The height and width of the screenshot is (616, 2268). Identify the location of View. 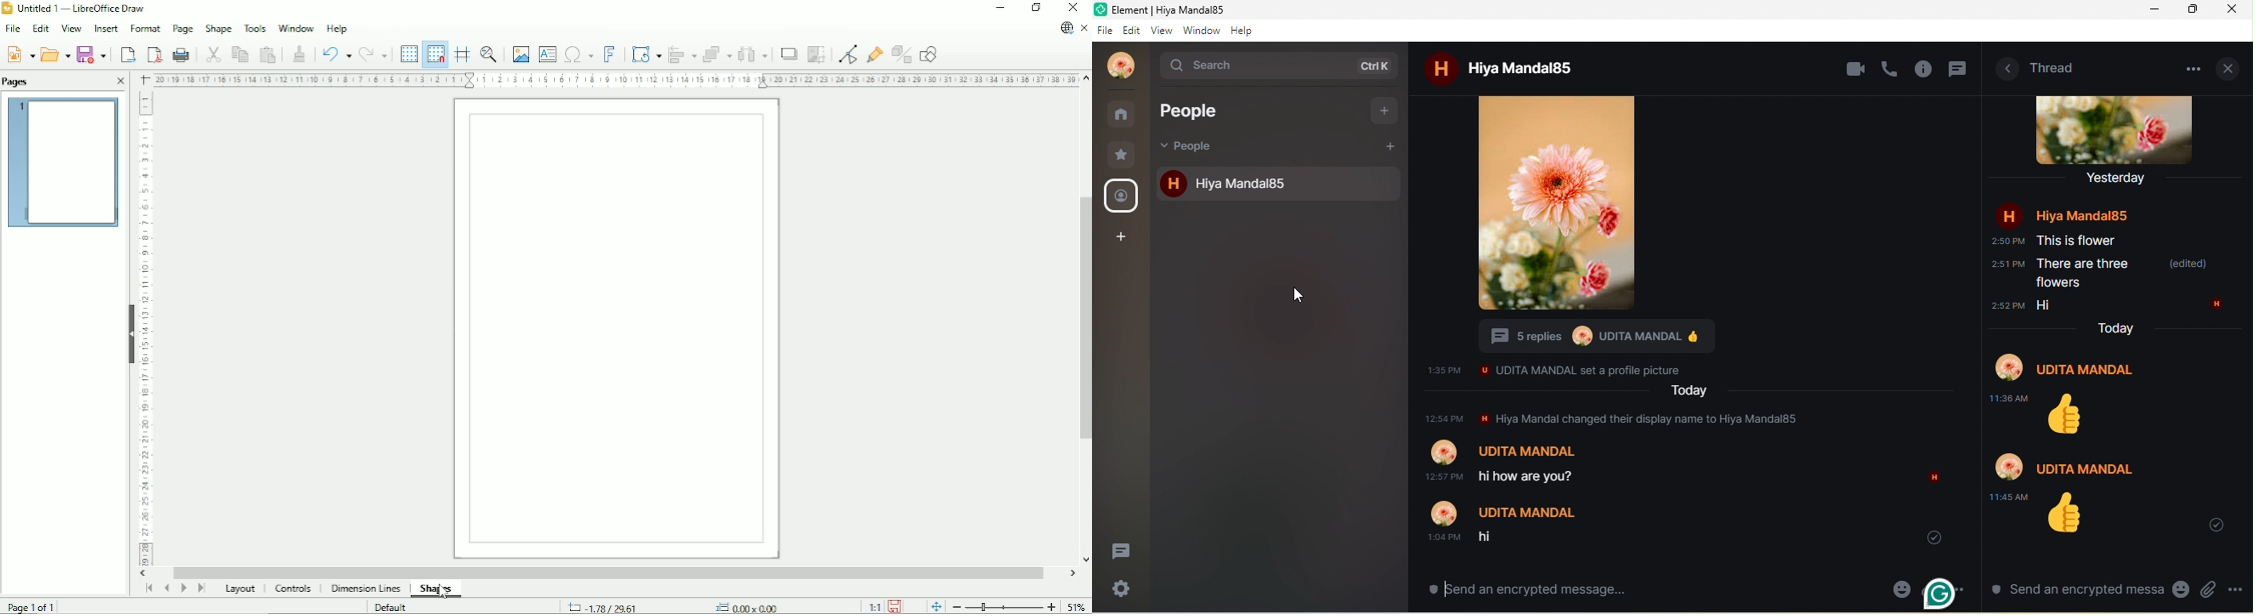
(71, 28).